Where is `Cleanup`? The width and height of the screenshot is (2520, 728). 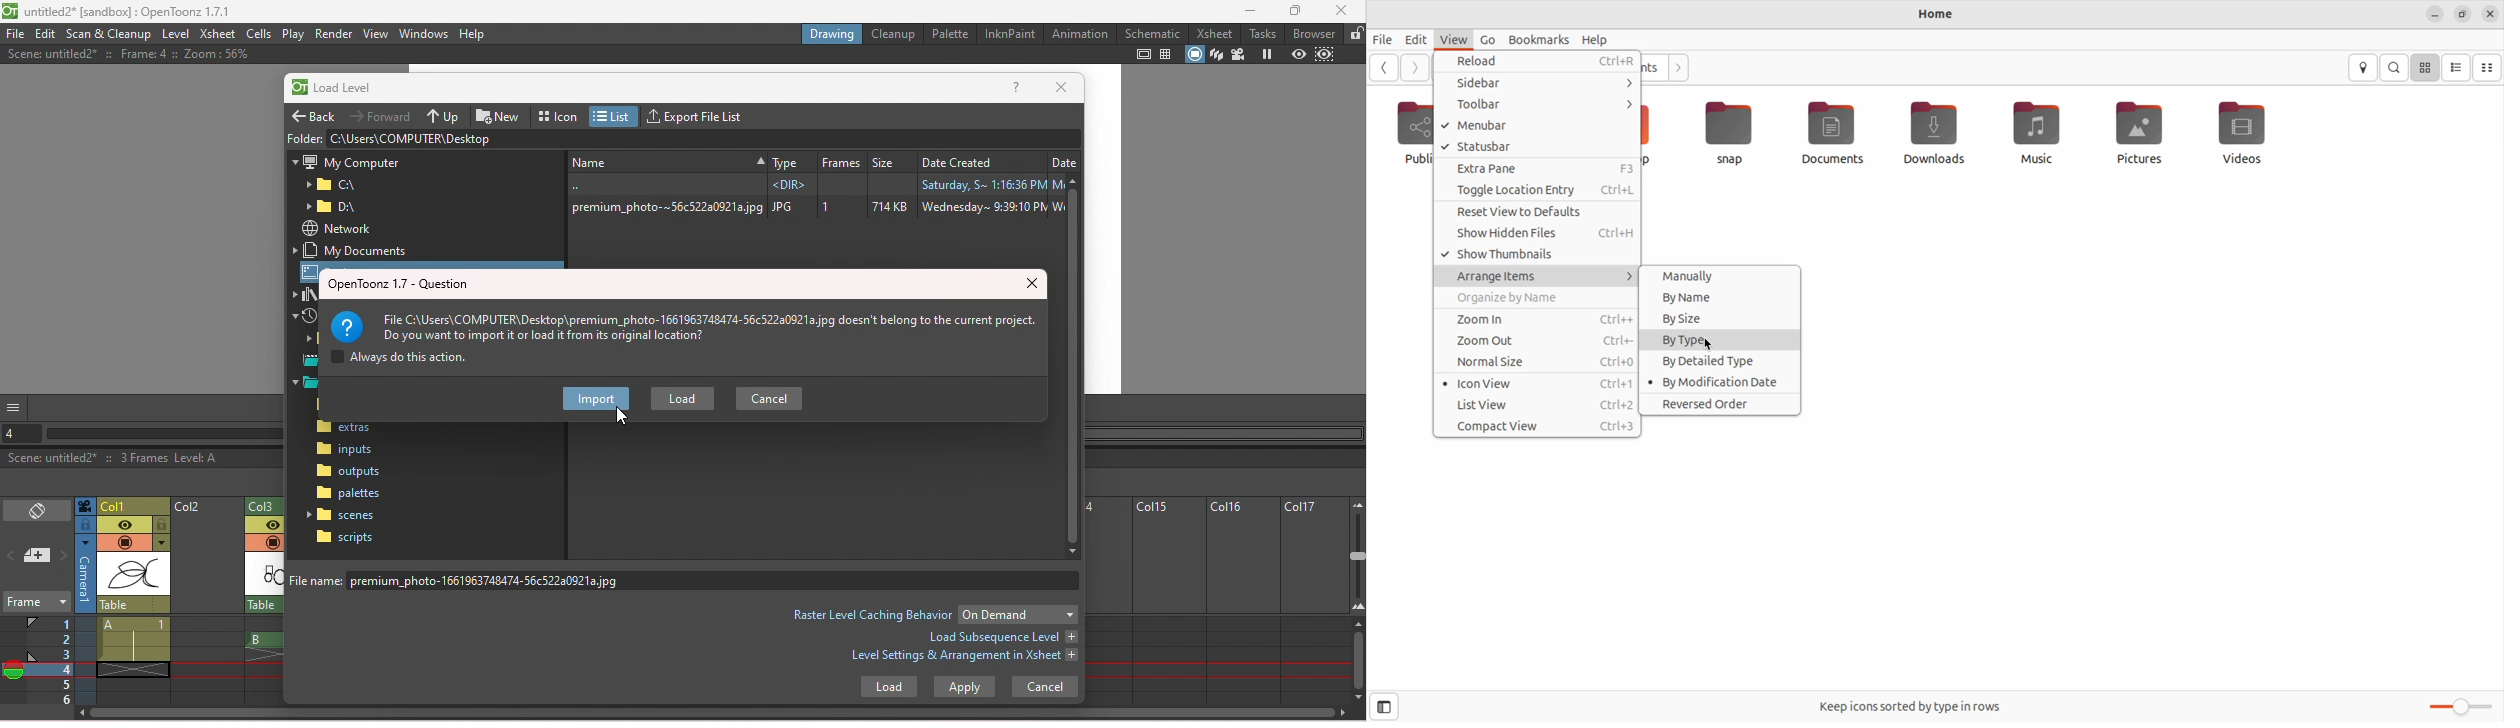 Cleanup is located at coordinates (896, 33).